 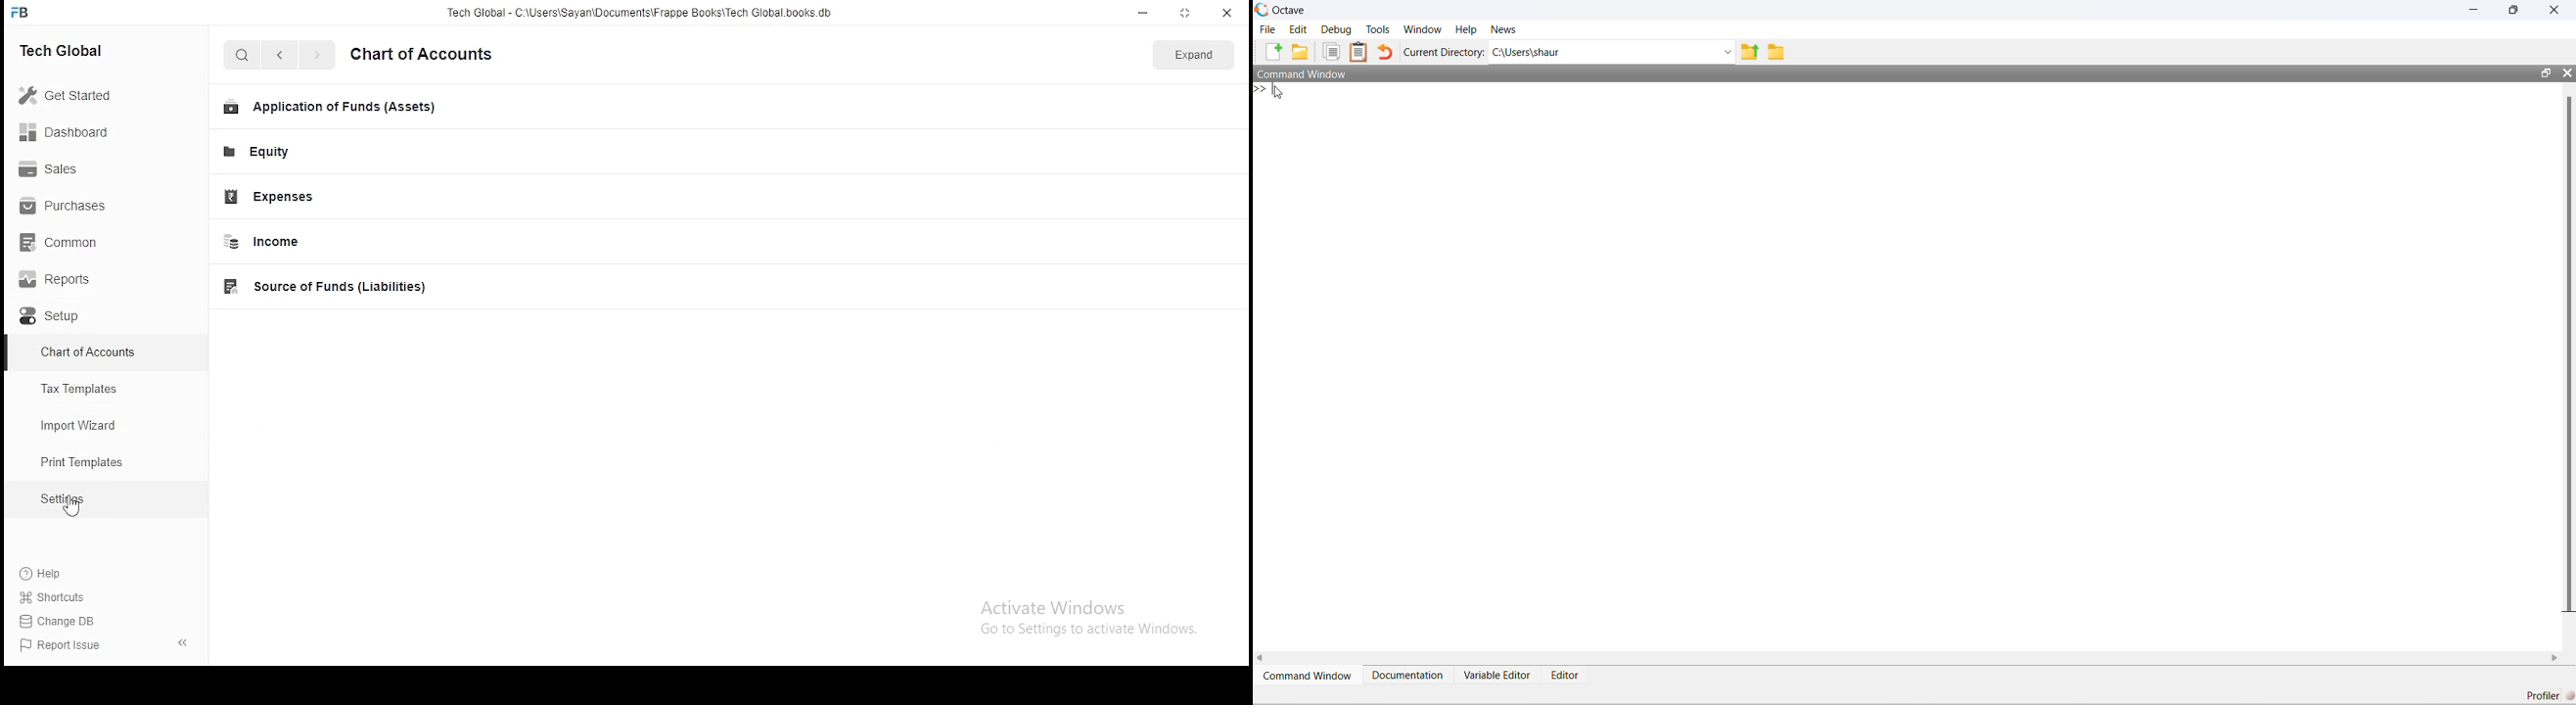 What do you see at coordinates (460, 55) in the screenshot?
I see `set up your workspace ` at bounding box center [460, 55].